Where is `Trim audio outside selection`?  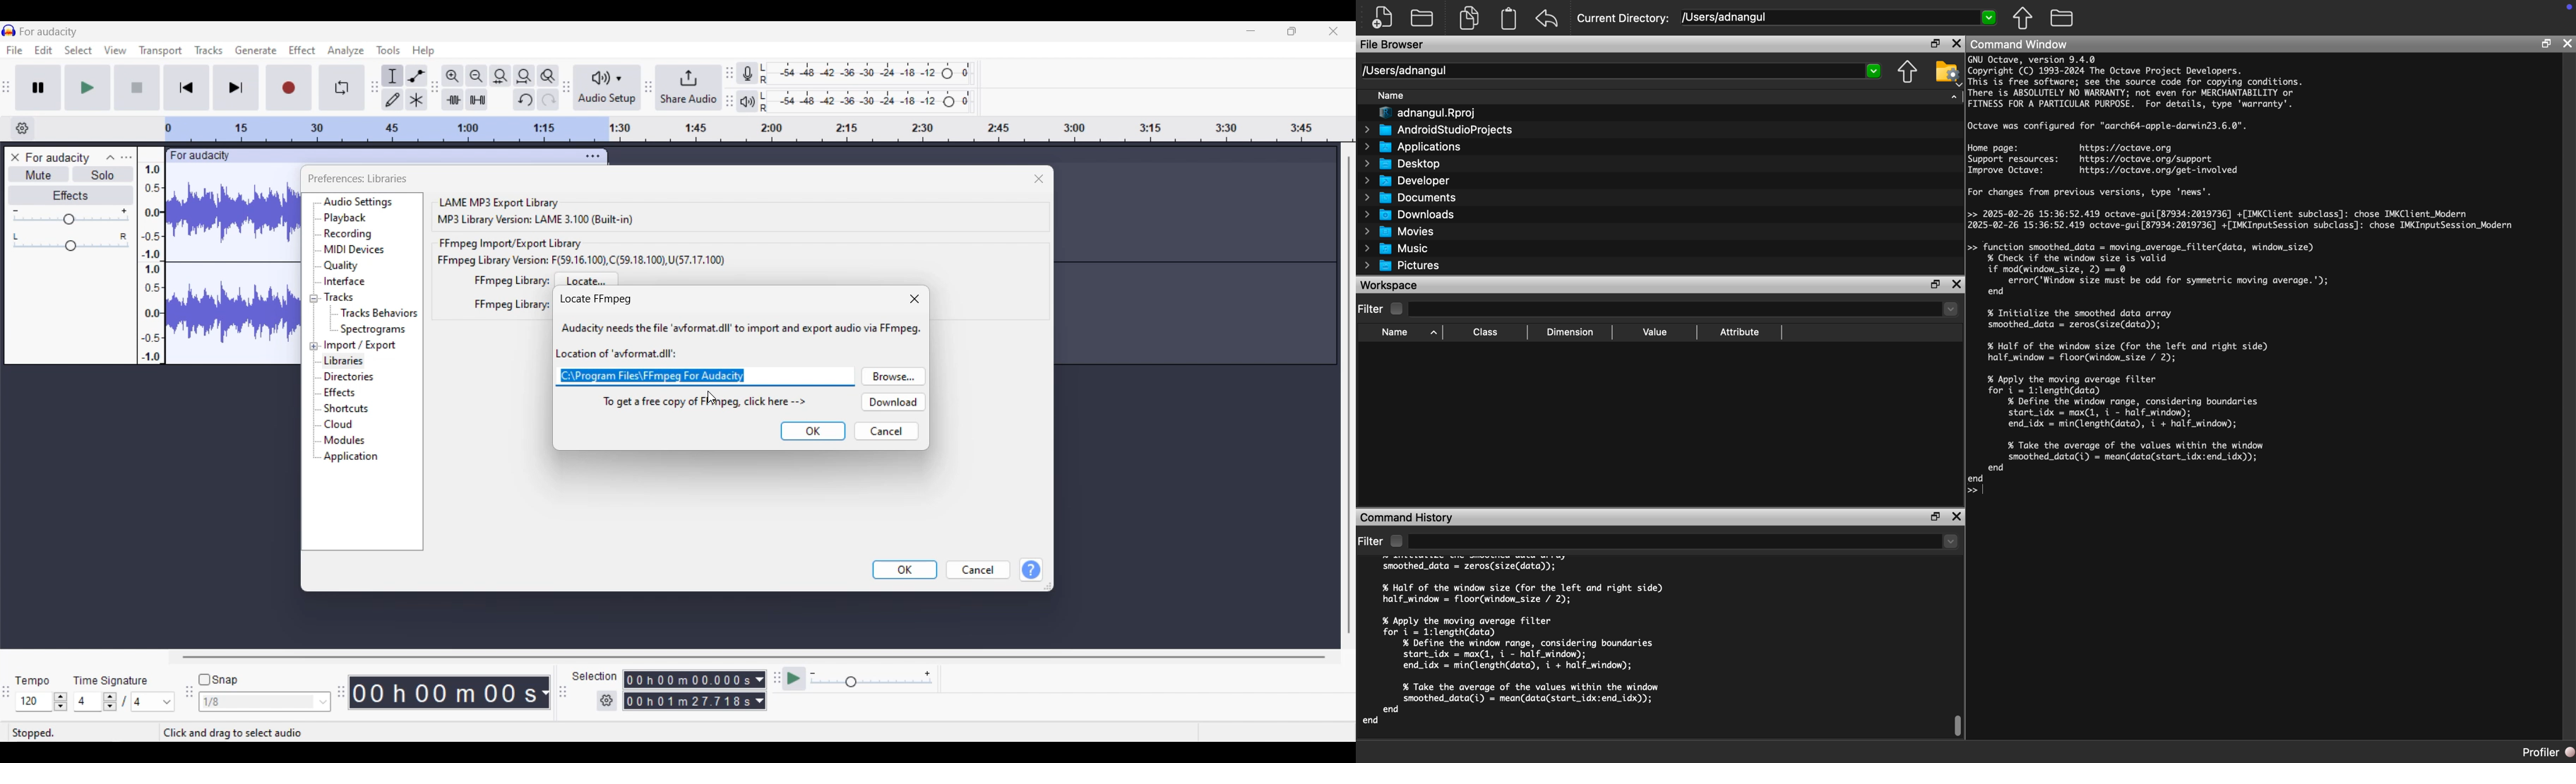
Trim audio outside selection is located at coordinates (453, 100).